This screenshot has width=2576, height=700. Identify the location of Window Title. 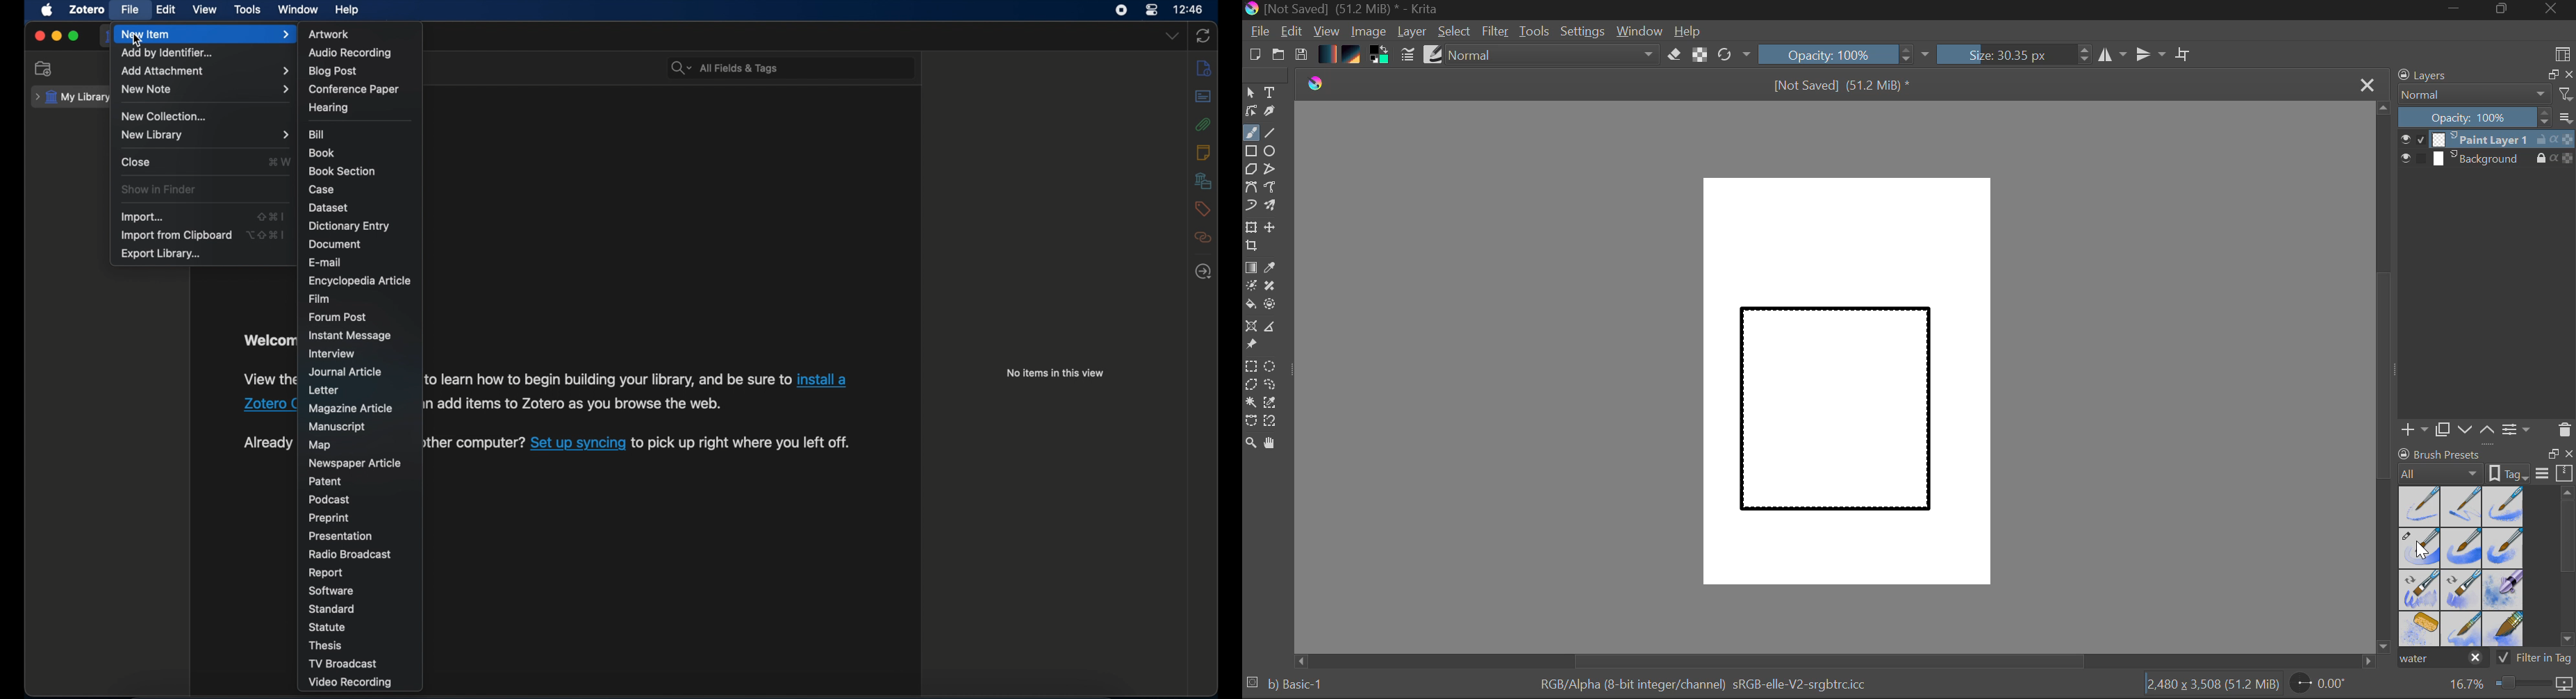
(1344, 10).